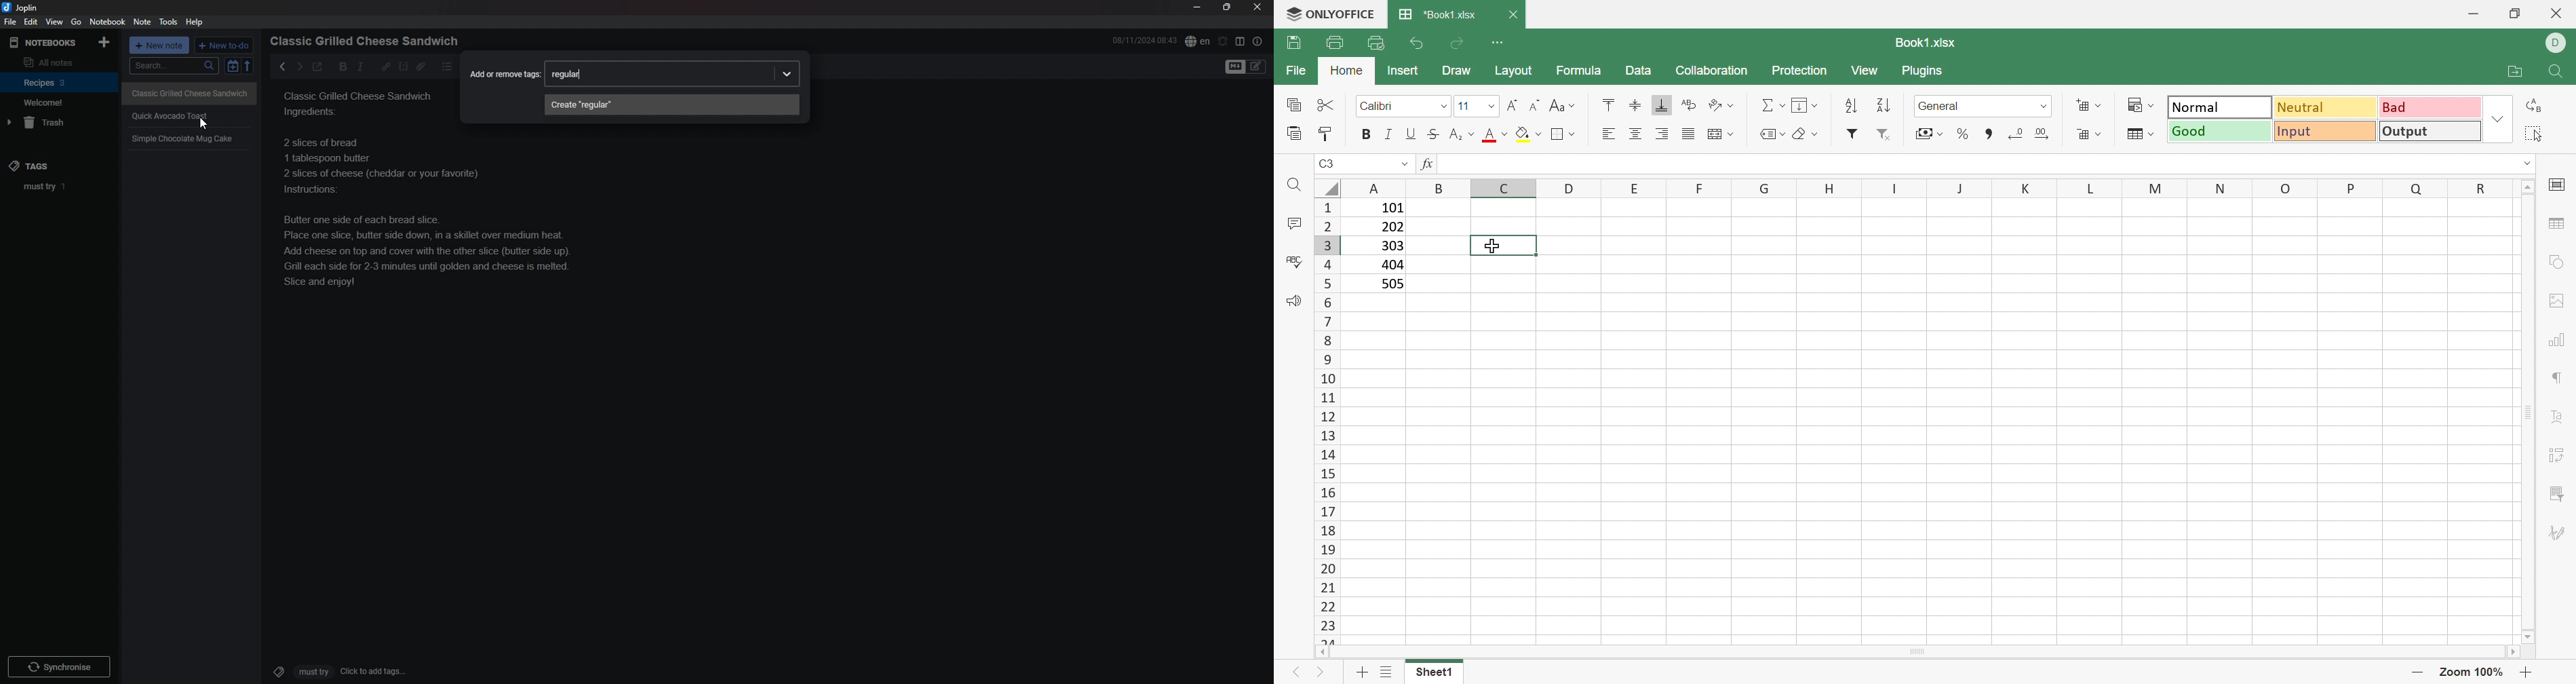  I want to click on spell check, so click(1198, 41).